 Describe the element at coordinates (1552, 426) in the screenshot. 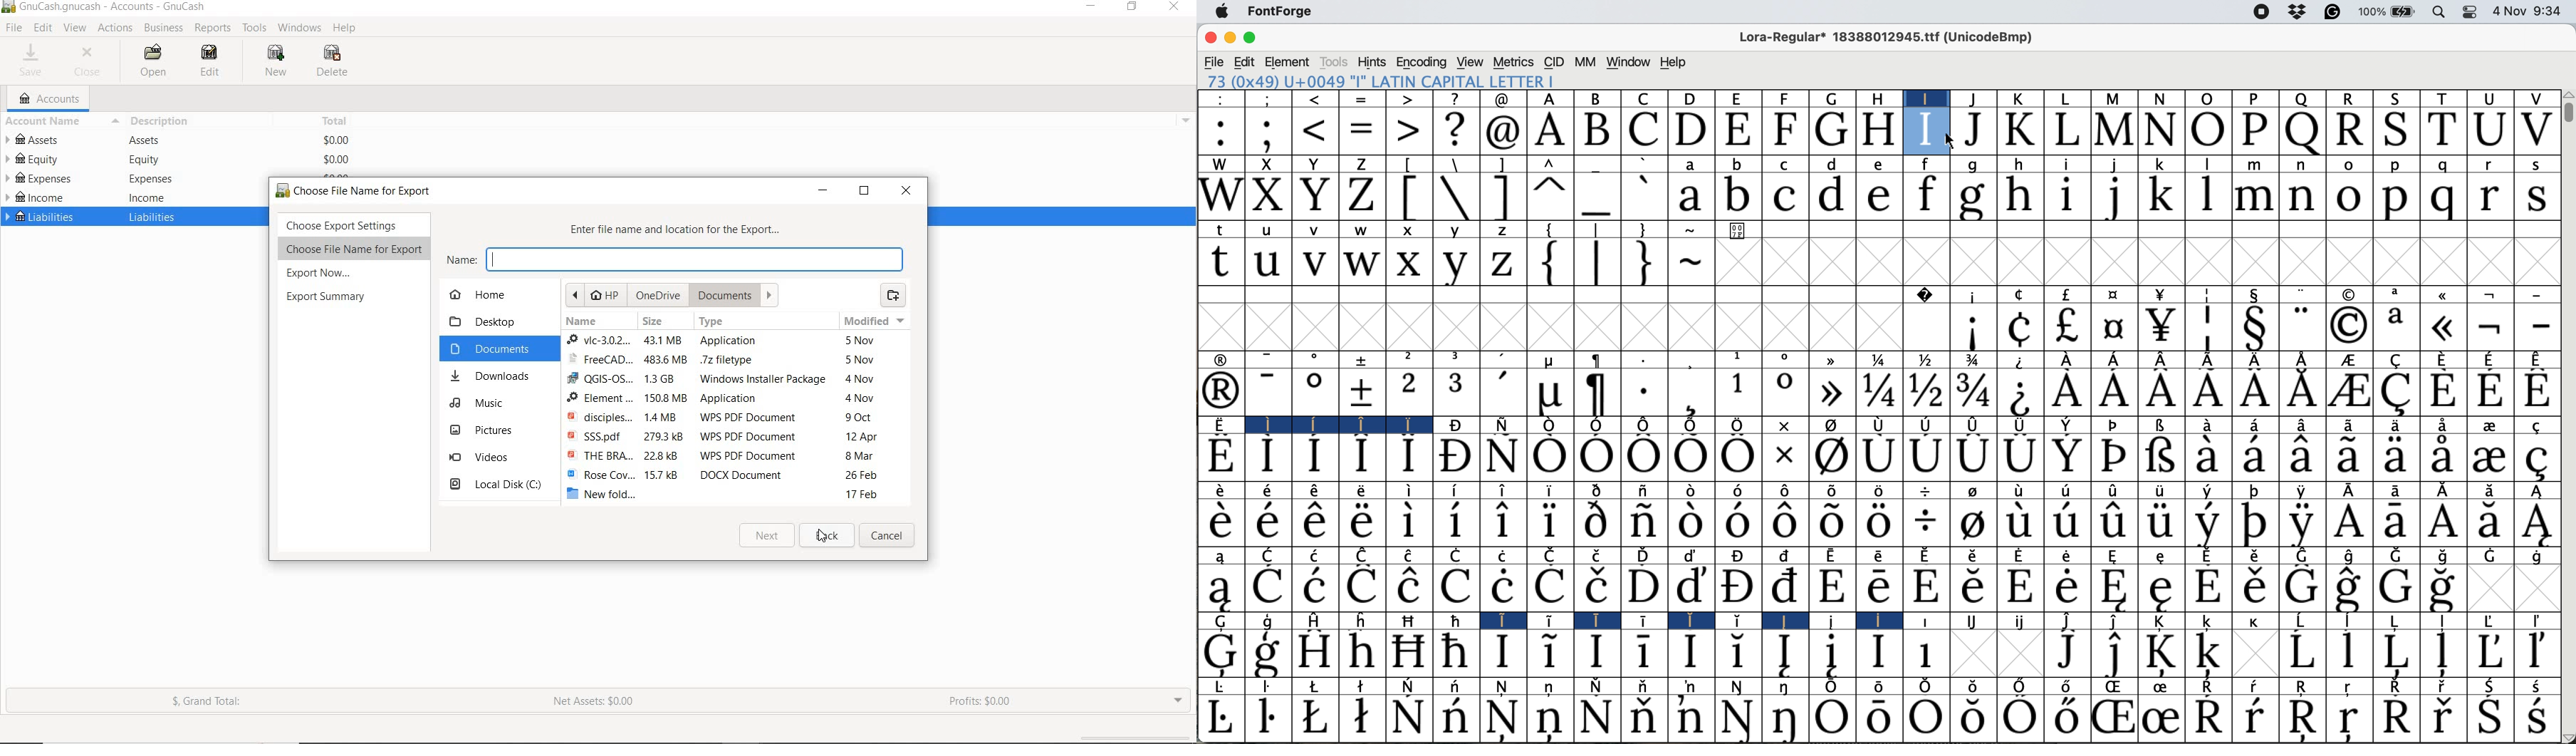

I see `Symbol` at that location.